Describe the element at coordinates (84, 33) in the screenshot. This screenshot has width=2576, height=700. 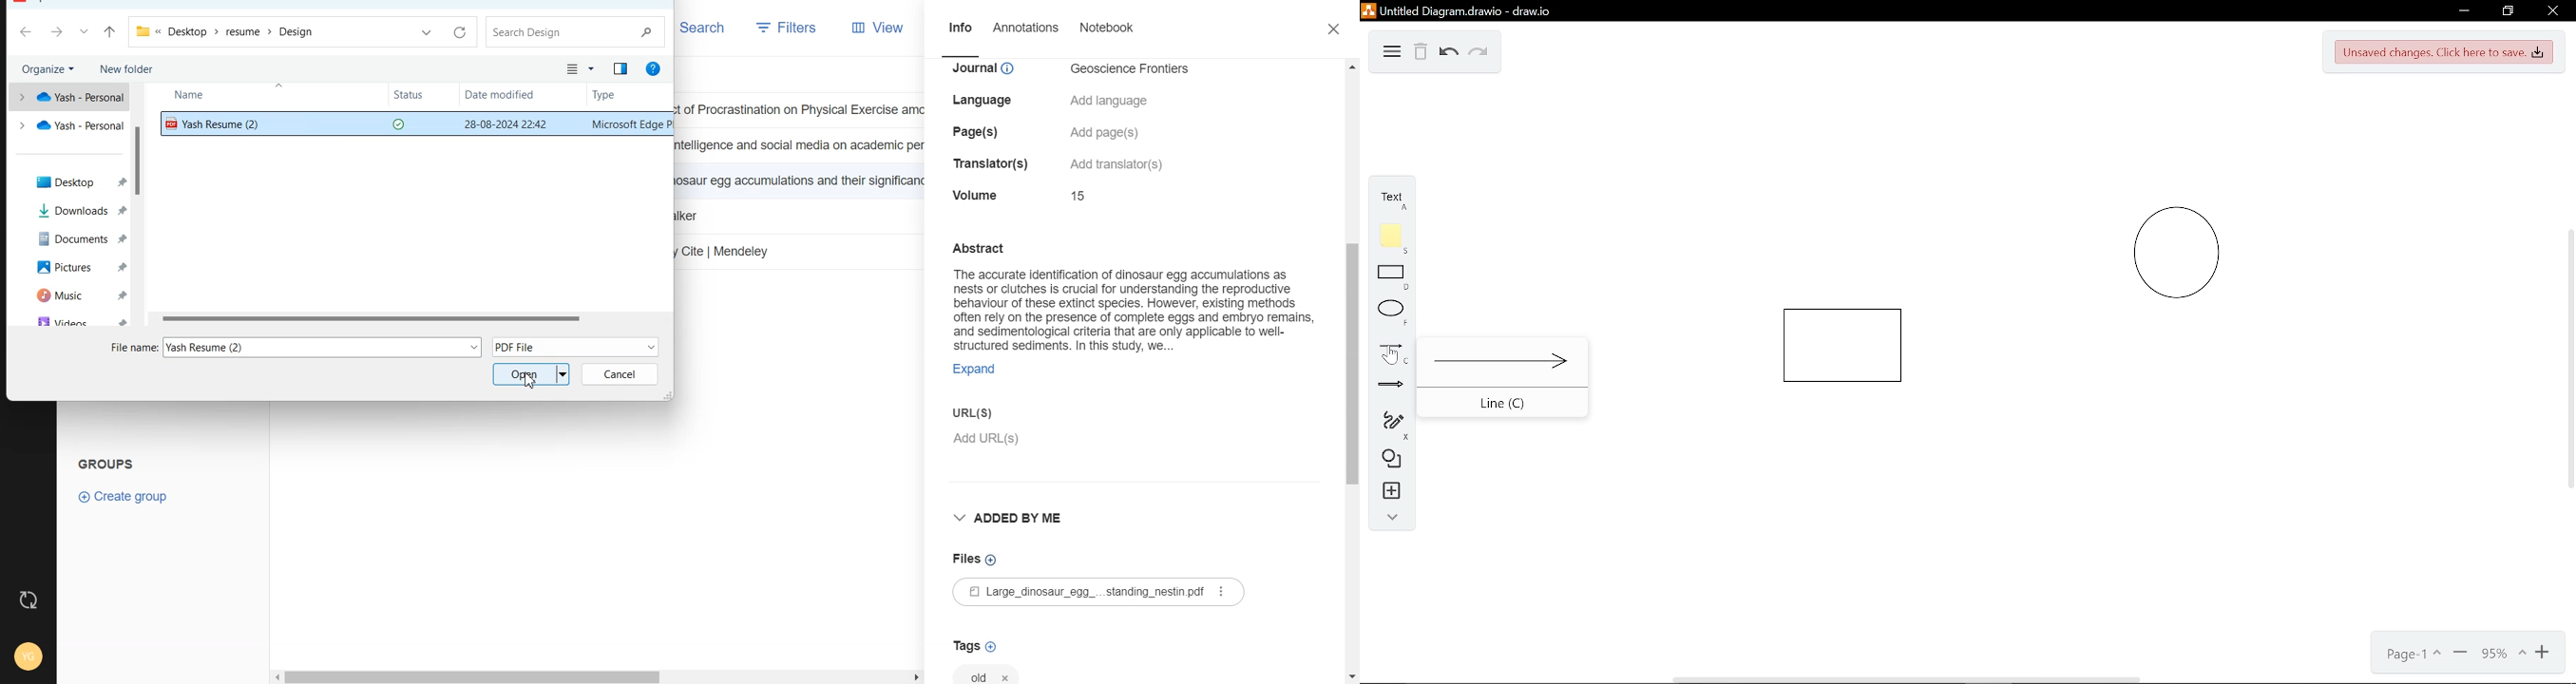
I see `Recent file` at that location.